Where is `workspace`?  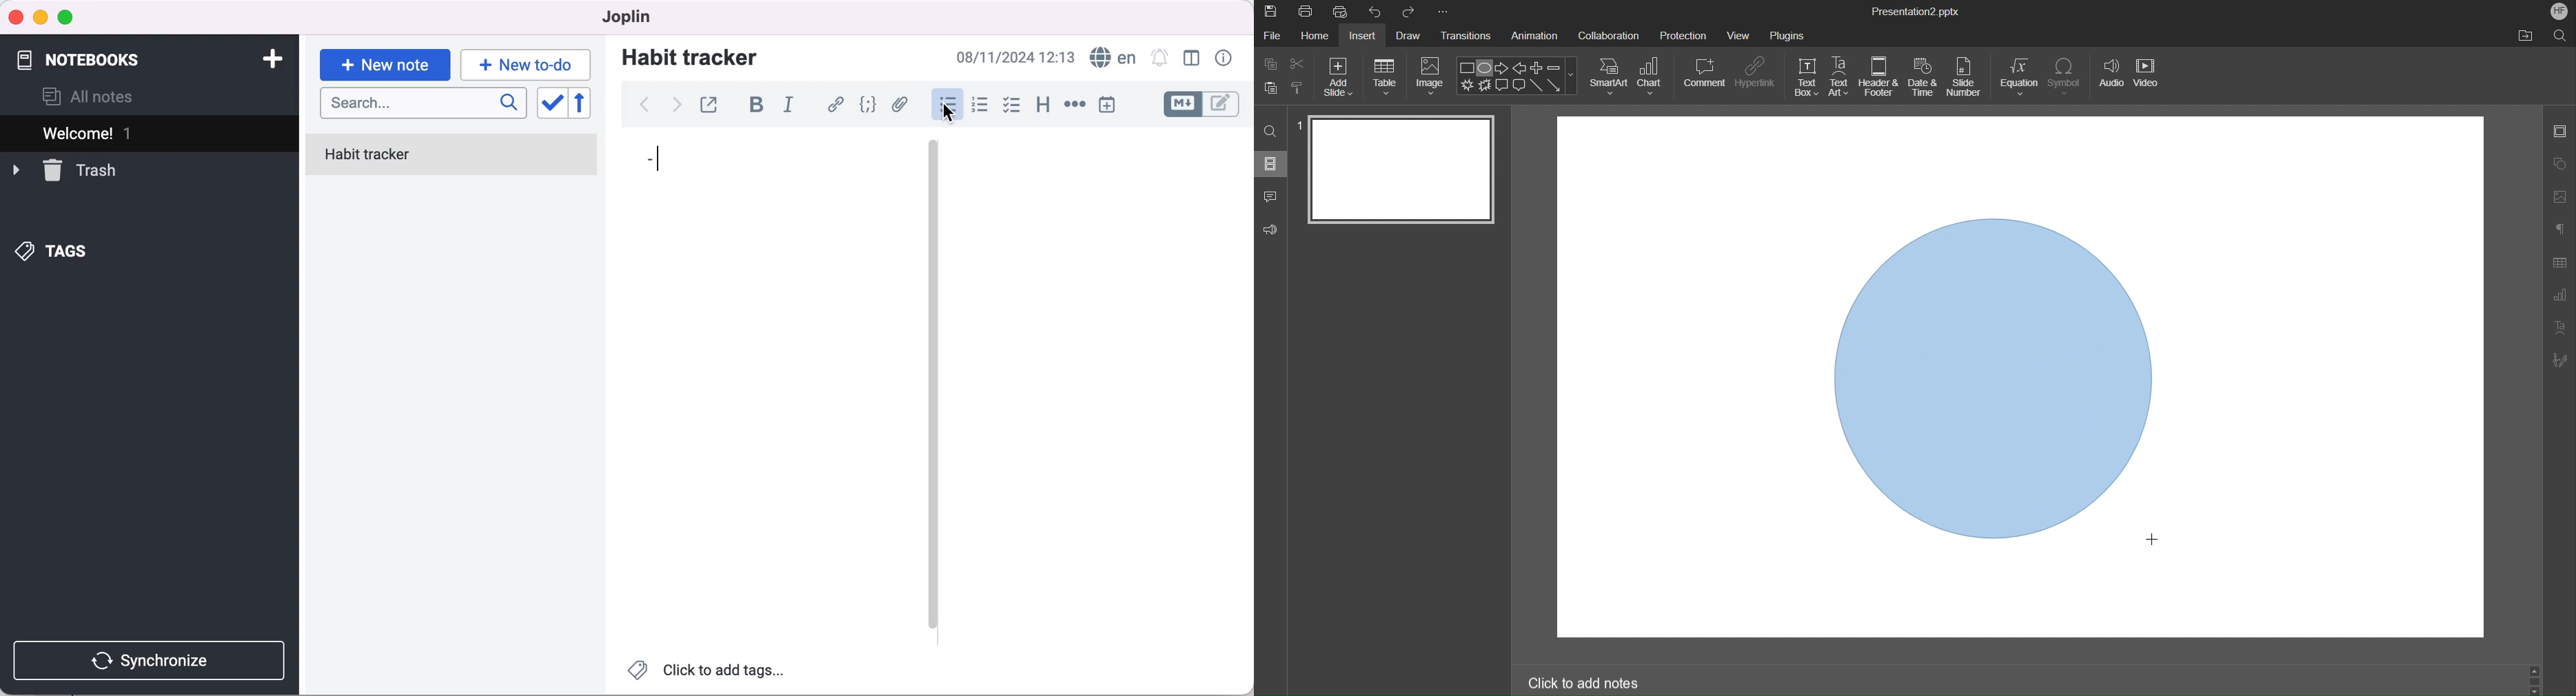 workspace is located at coordinates (2002, 599).